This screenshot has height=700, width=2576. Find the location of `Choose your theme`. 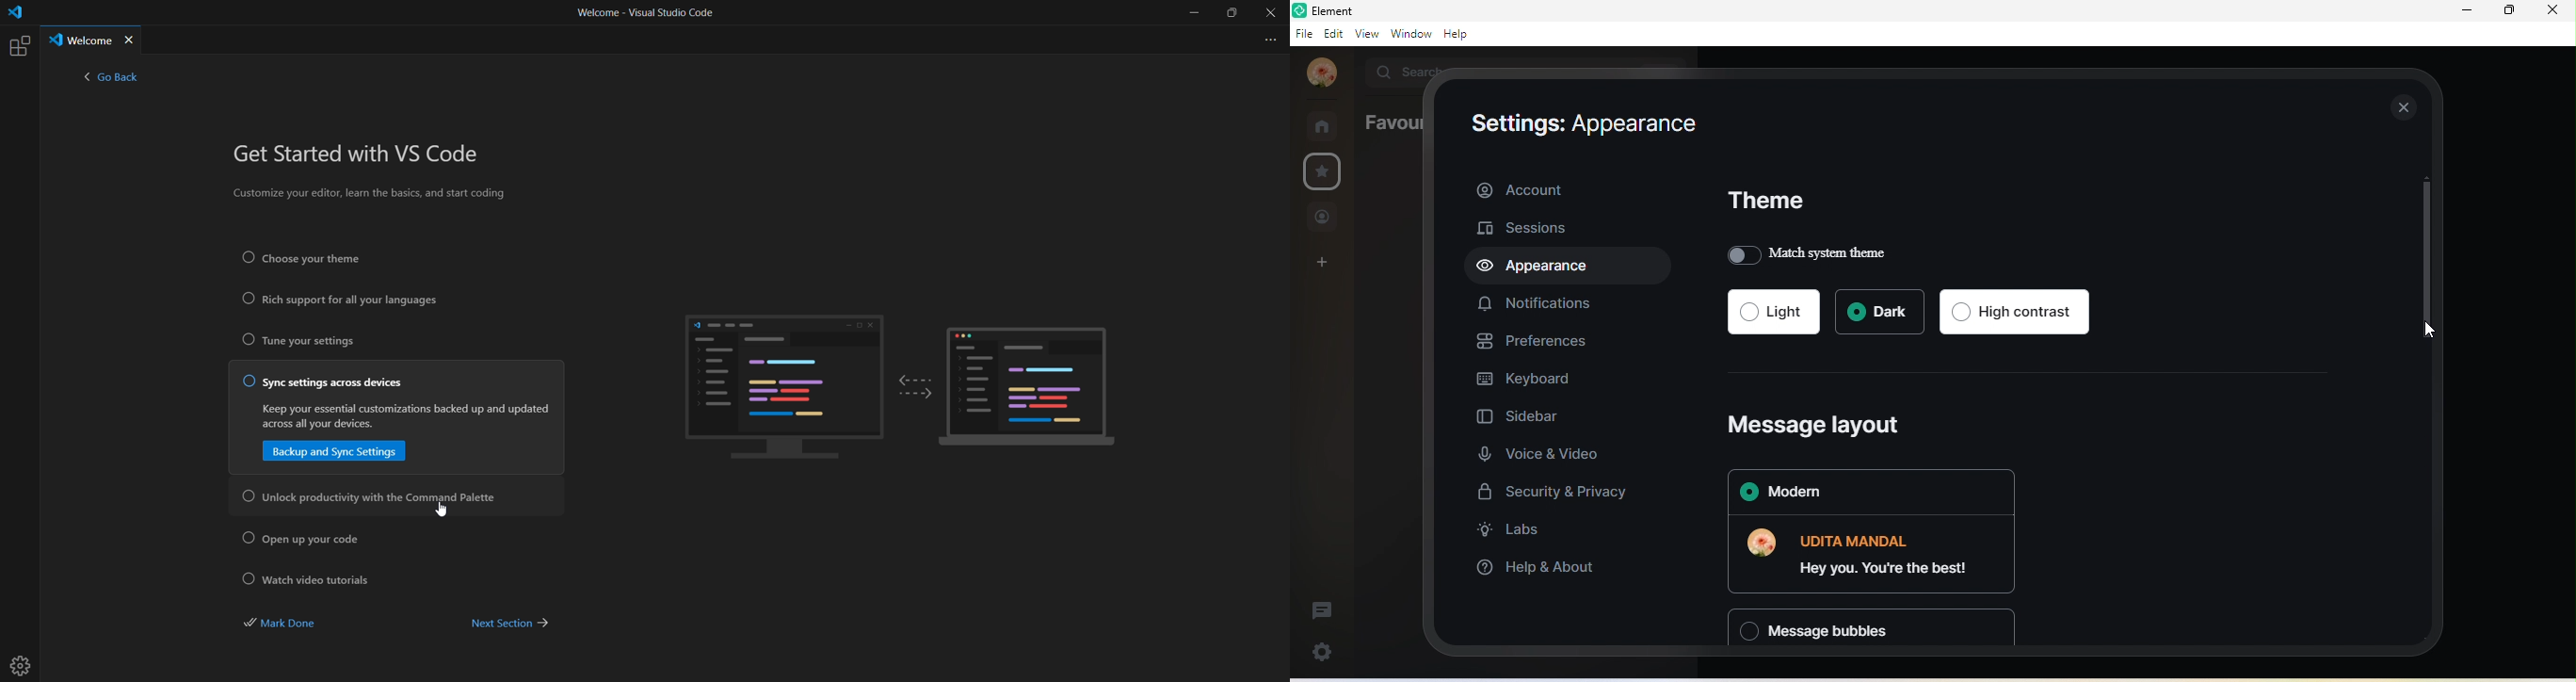

Choose your theme is located at coordinates (320, 258).